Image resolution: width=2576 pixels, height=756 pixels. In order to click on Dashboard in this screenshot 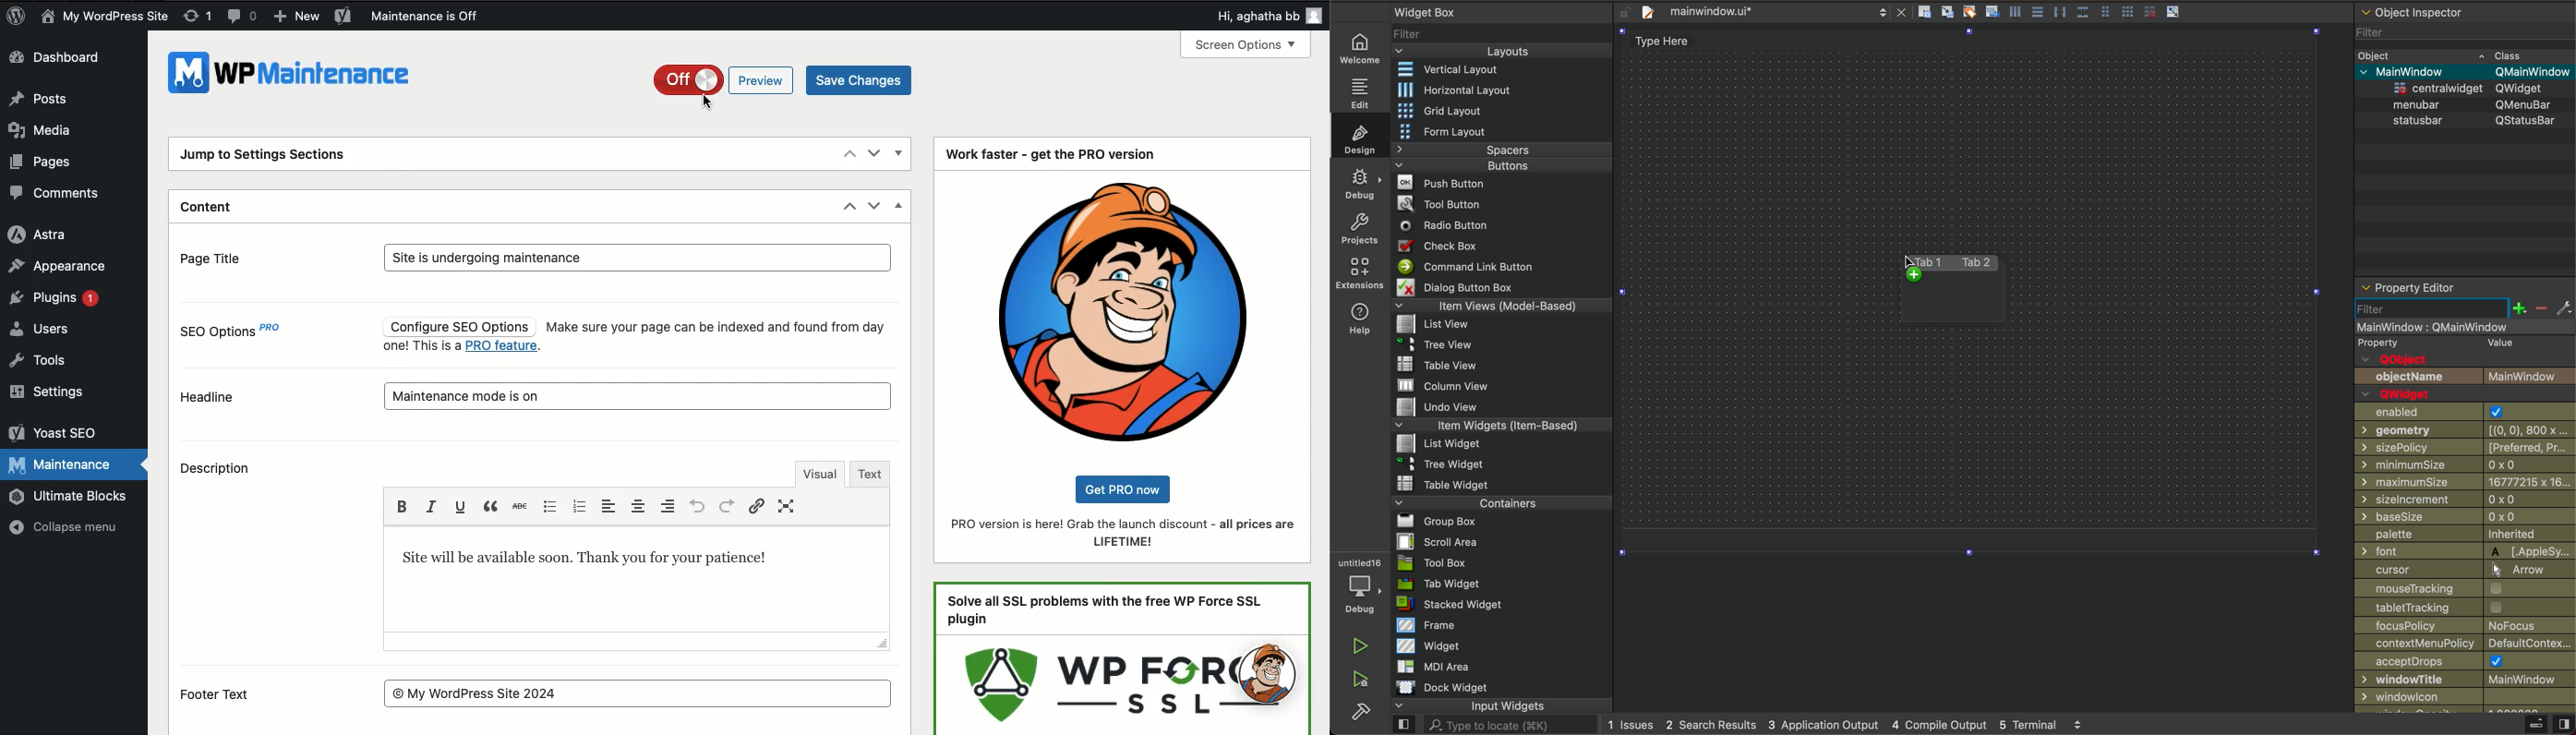, I will do `click(58, 59)`.